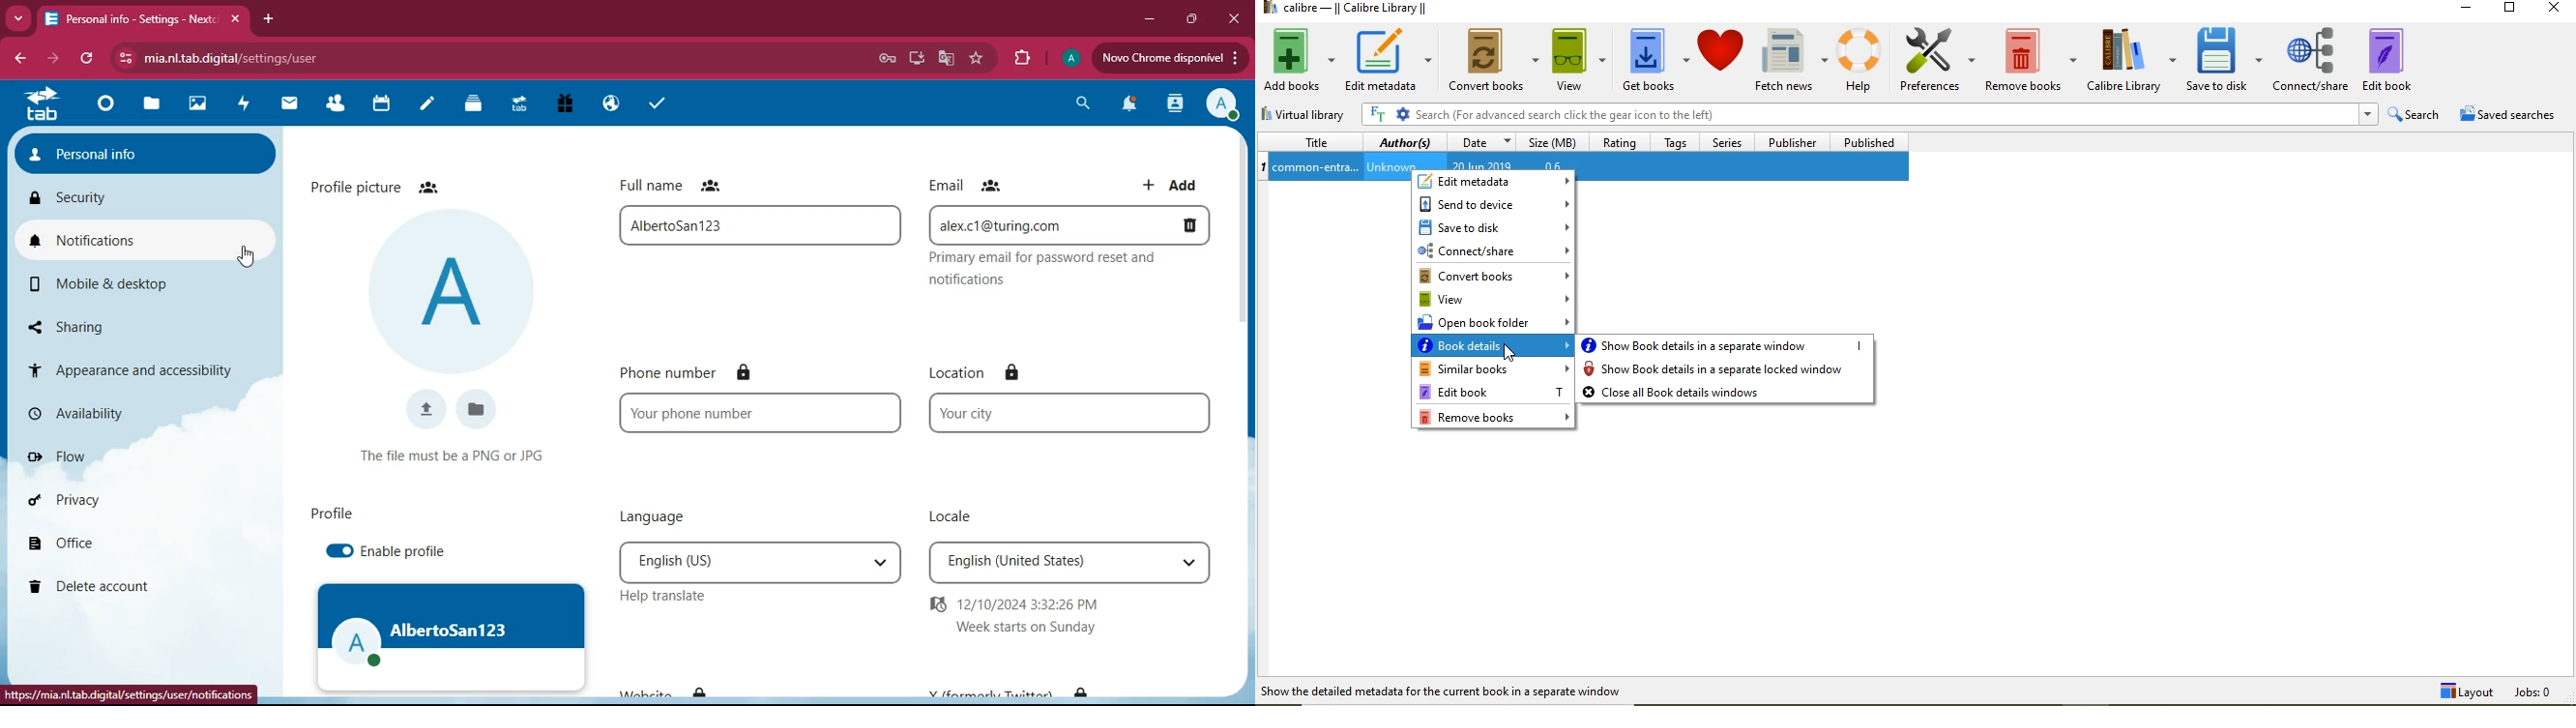 The height and width of the screenshot is (728, 2576). I want to click on search bar, so click(1859, 115).